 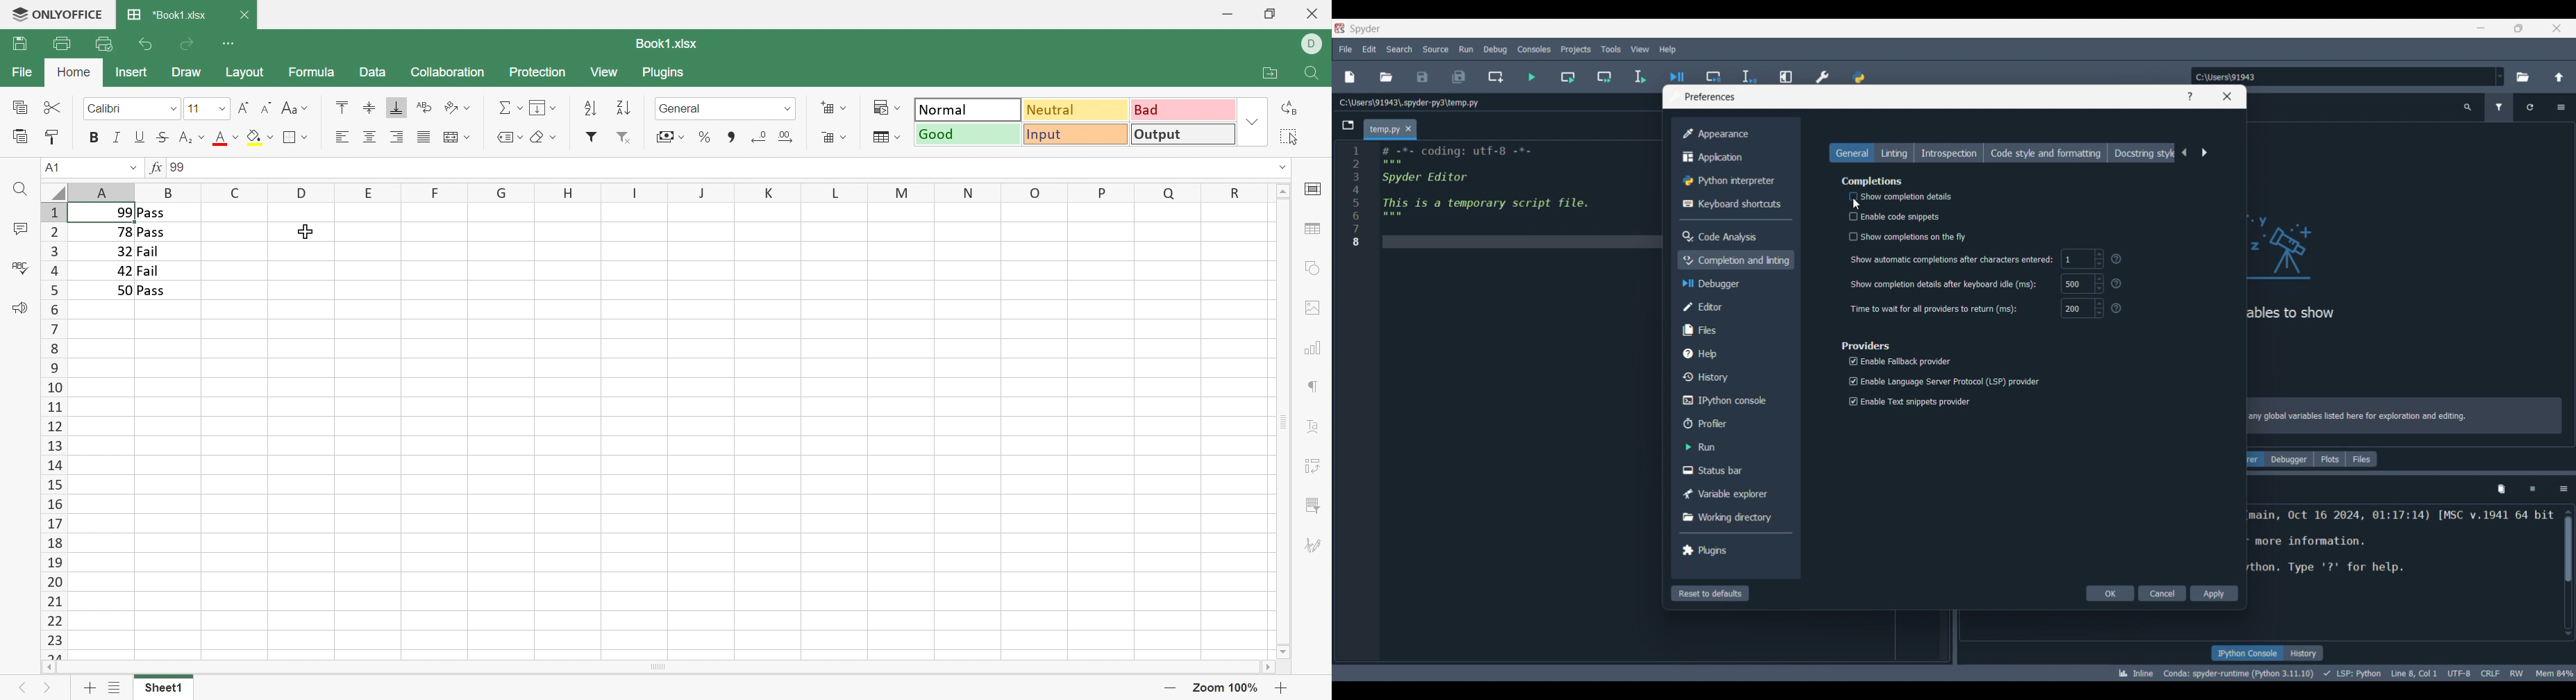 I want to click on Debug selection/current line, so click(x=1748, y=73).